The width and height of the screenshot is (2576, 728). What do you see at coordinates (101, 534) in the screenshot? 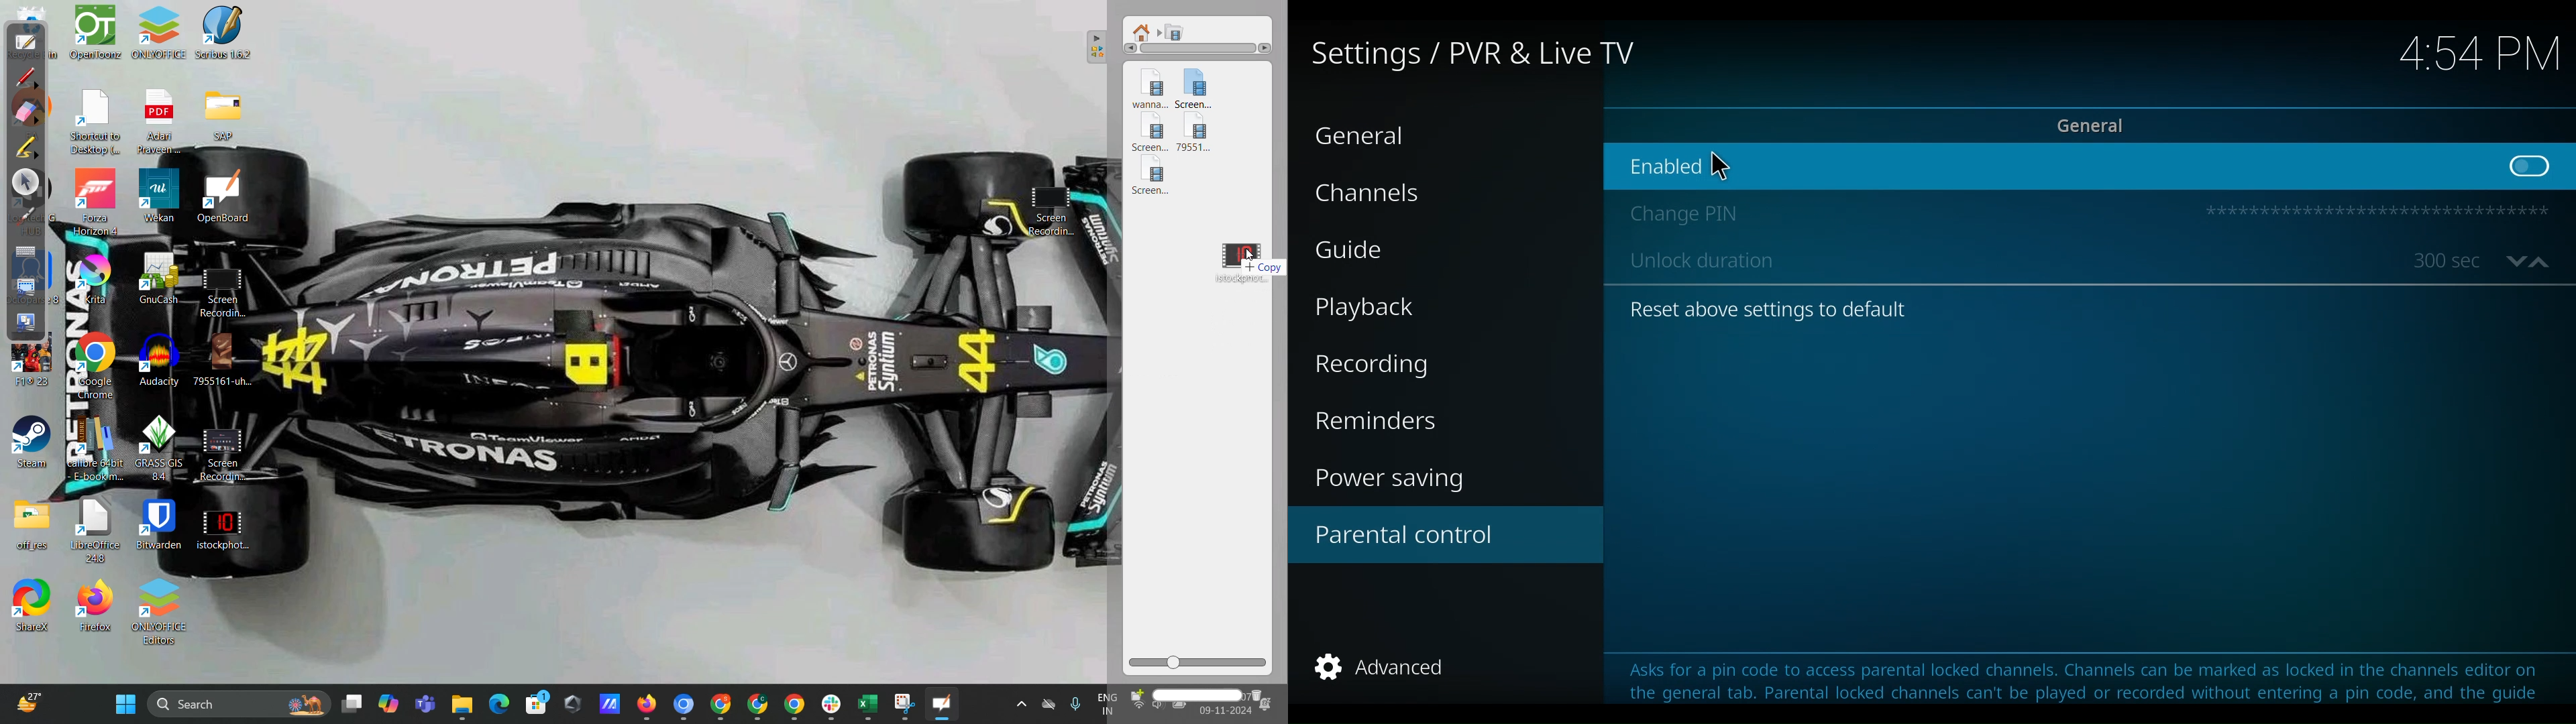
I see `LibreOffice 44.8` at bounding box center [101, 534].